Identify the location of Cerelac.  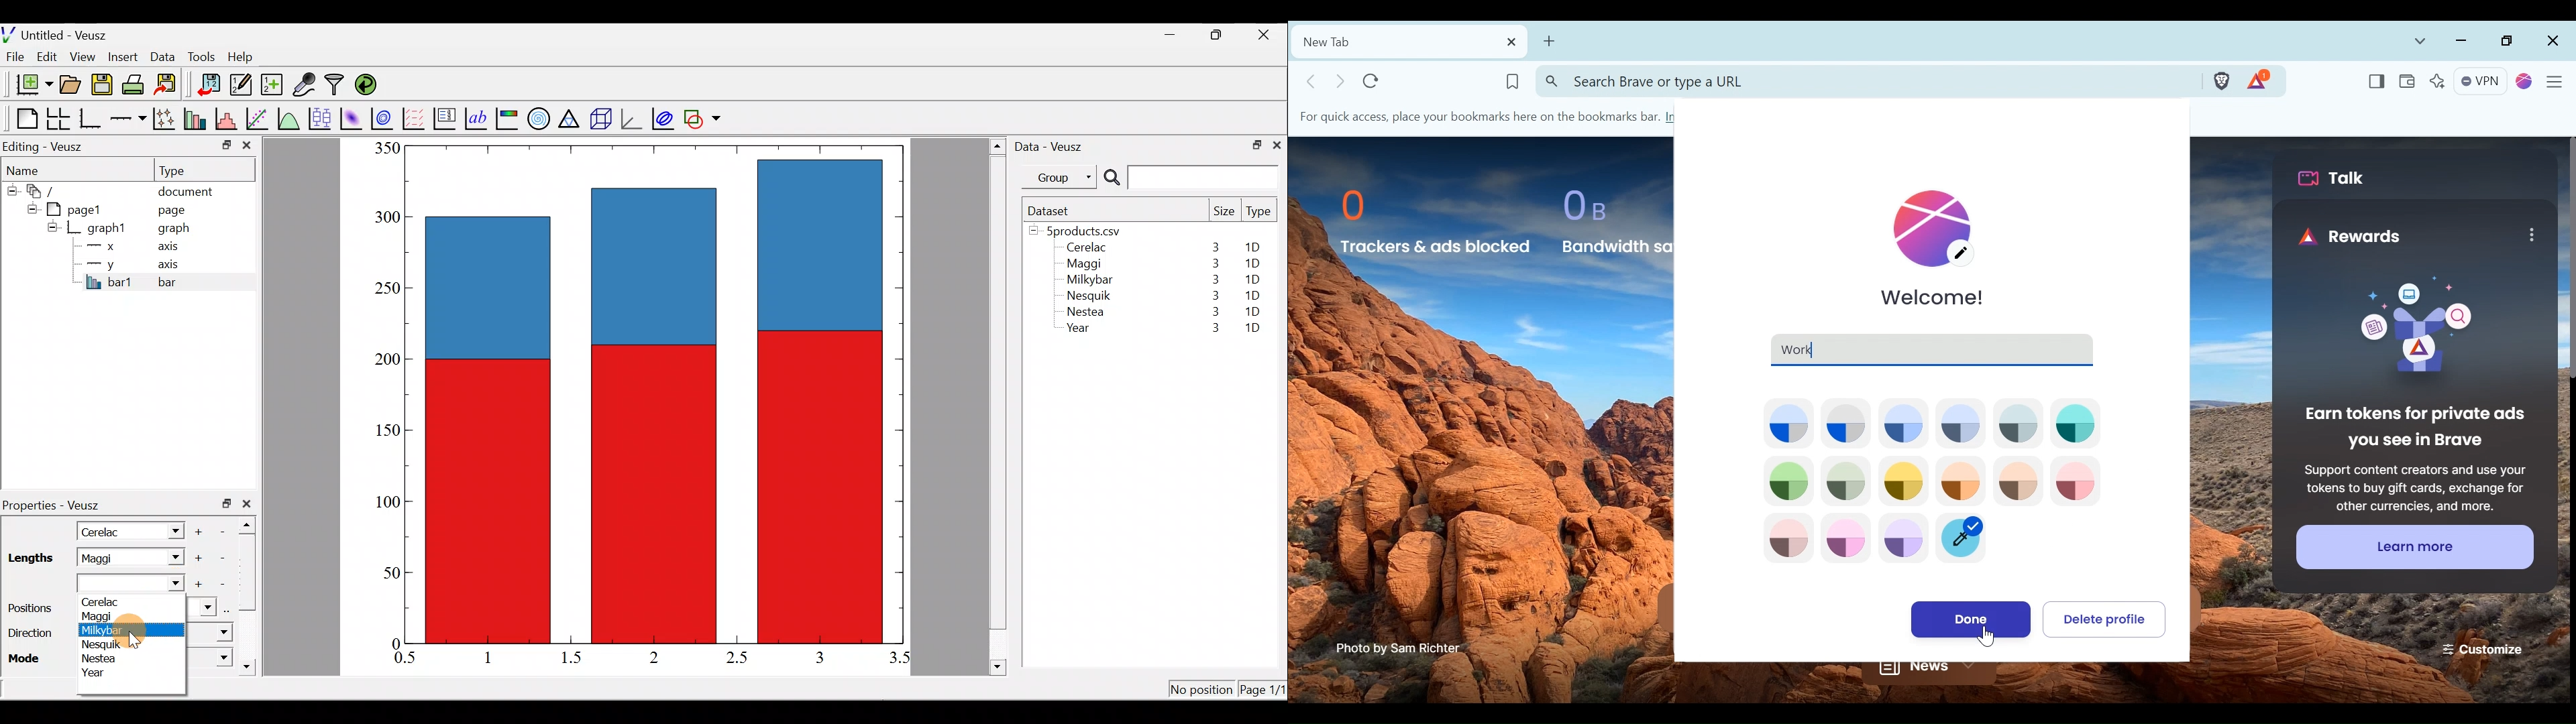
(1084, 248).